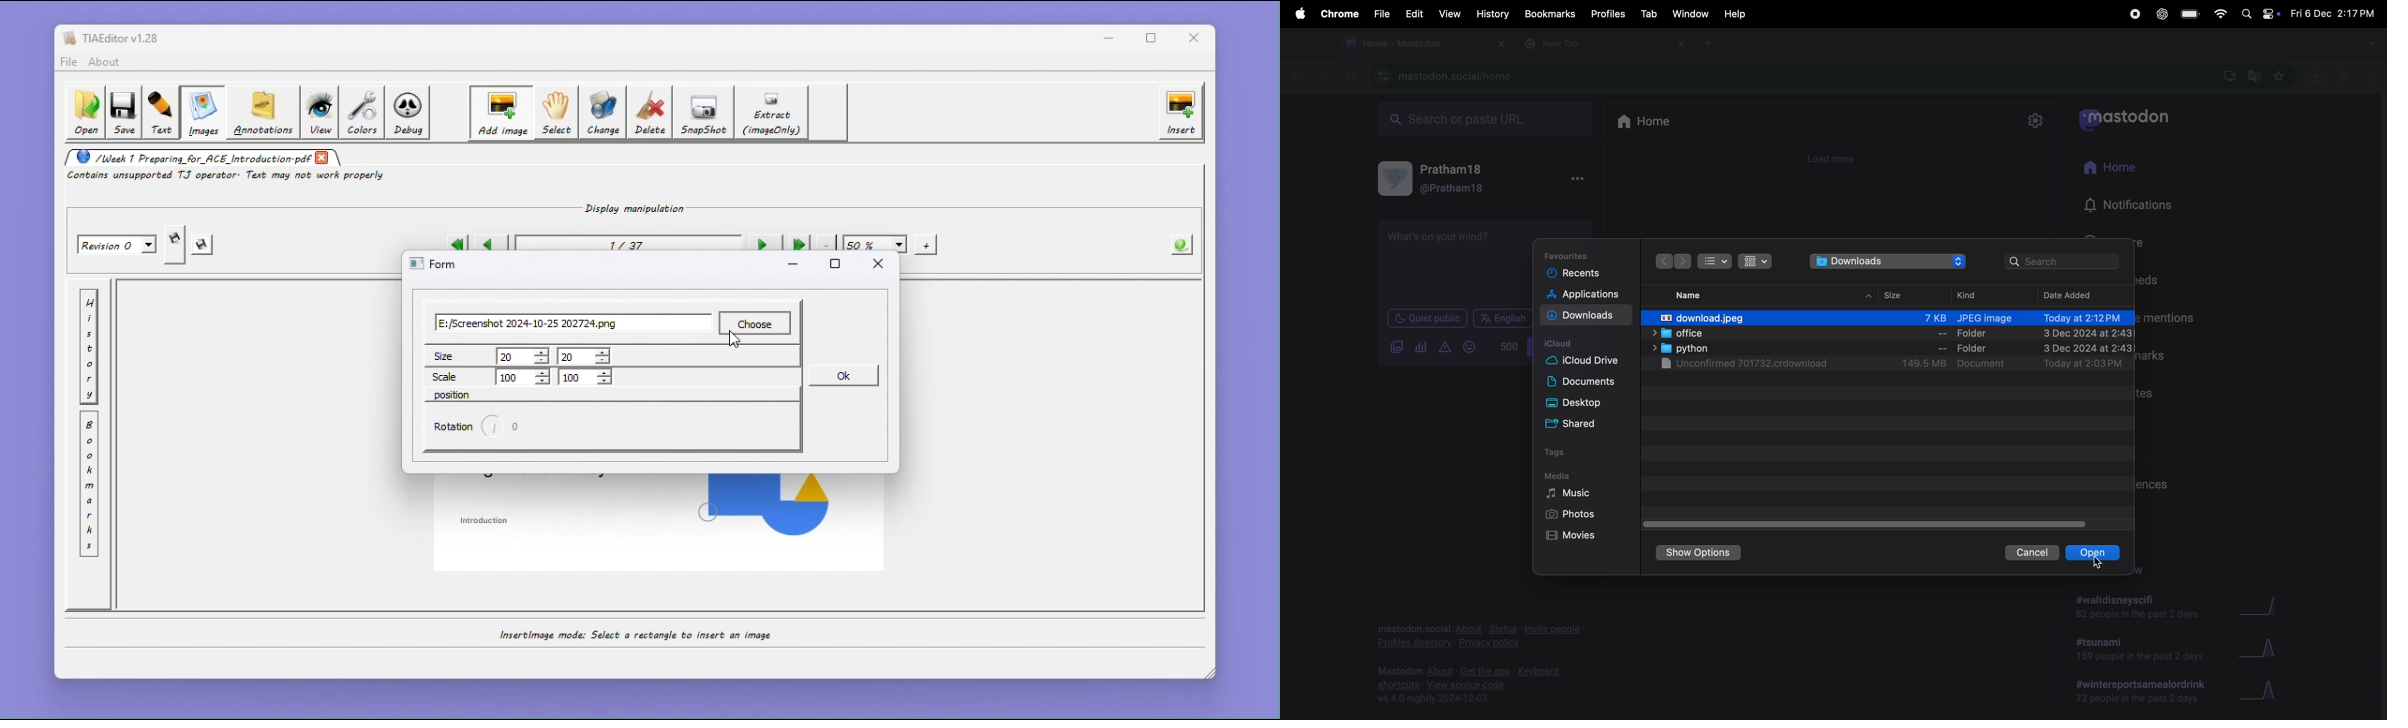 This screenshot has height=728, width=2408. What do you see at coordinates (2134, 14) in the screenshot?
I see `record` at bounding box center [2134, 14].